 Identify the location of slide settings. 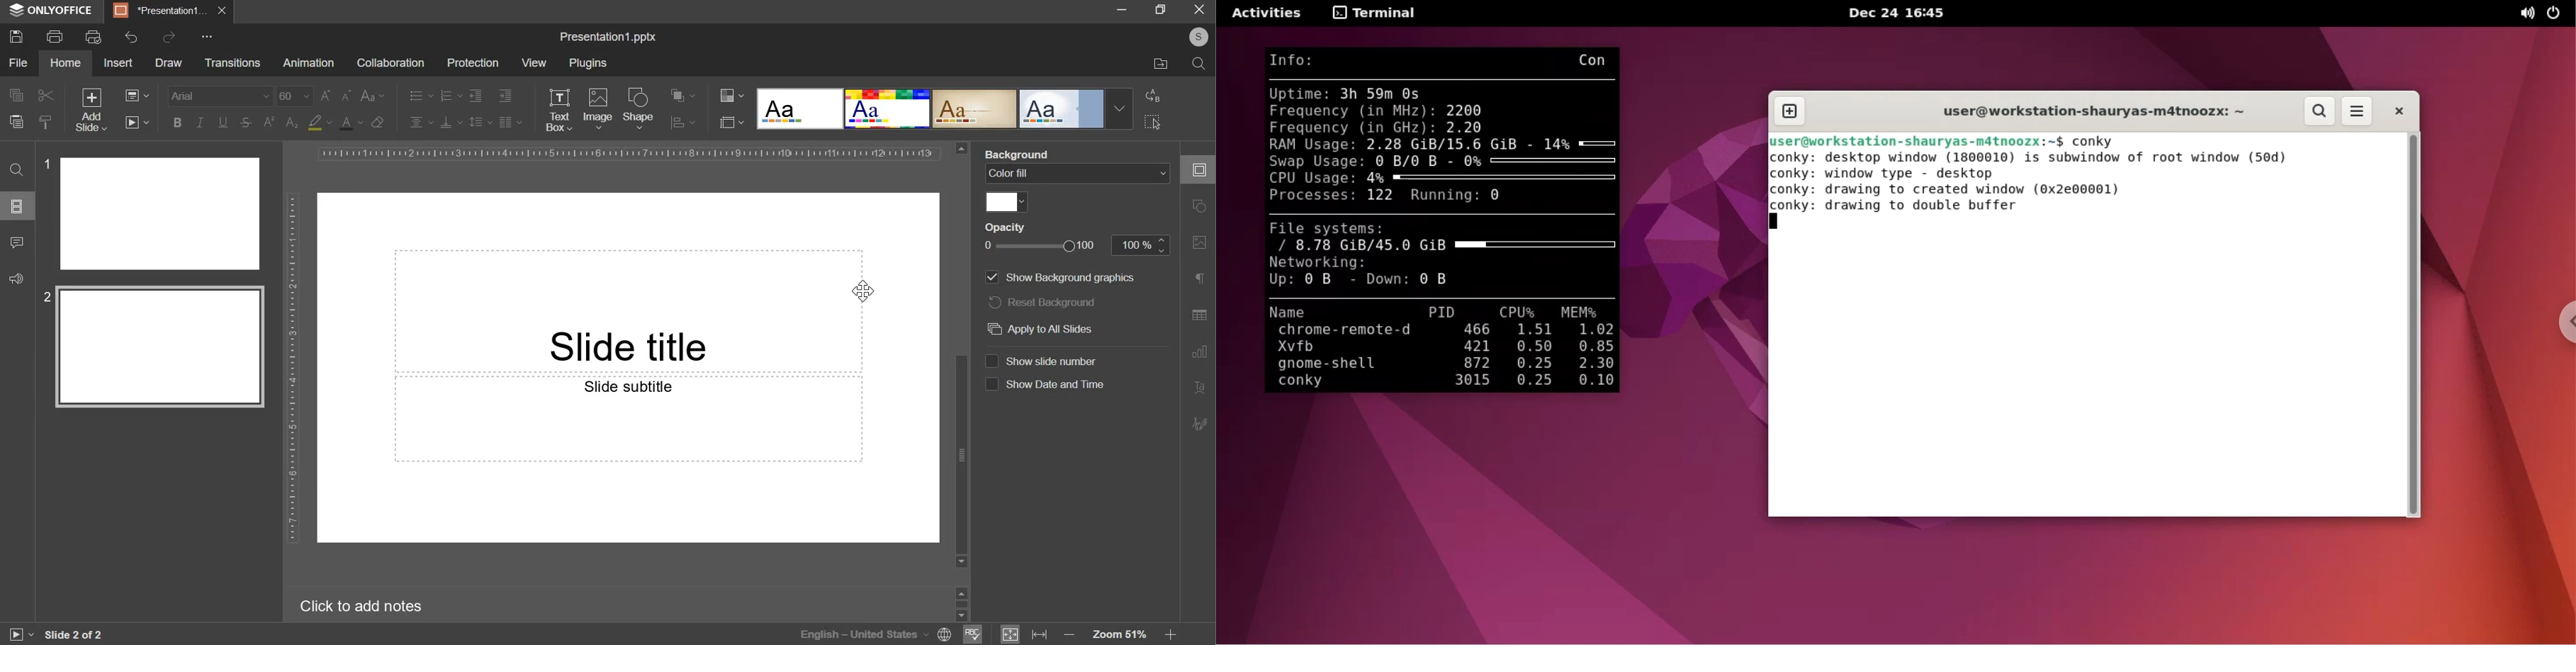
(1203, 170).